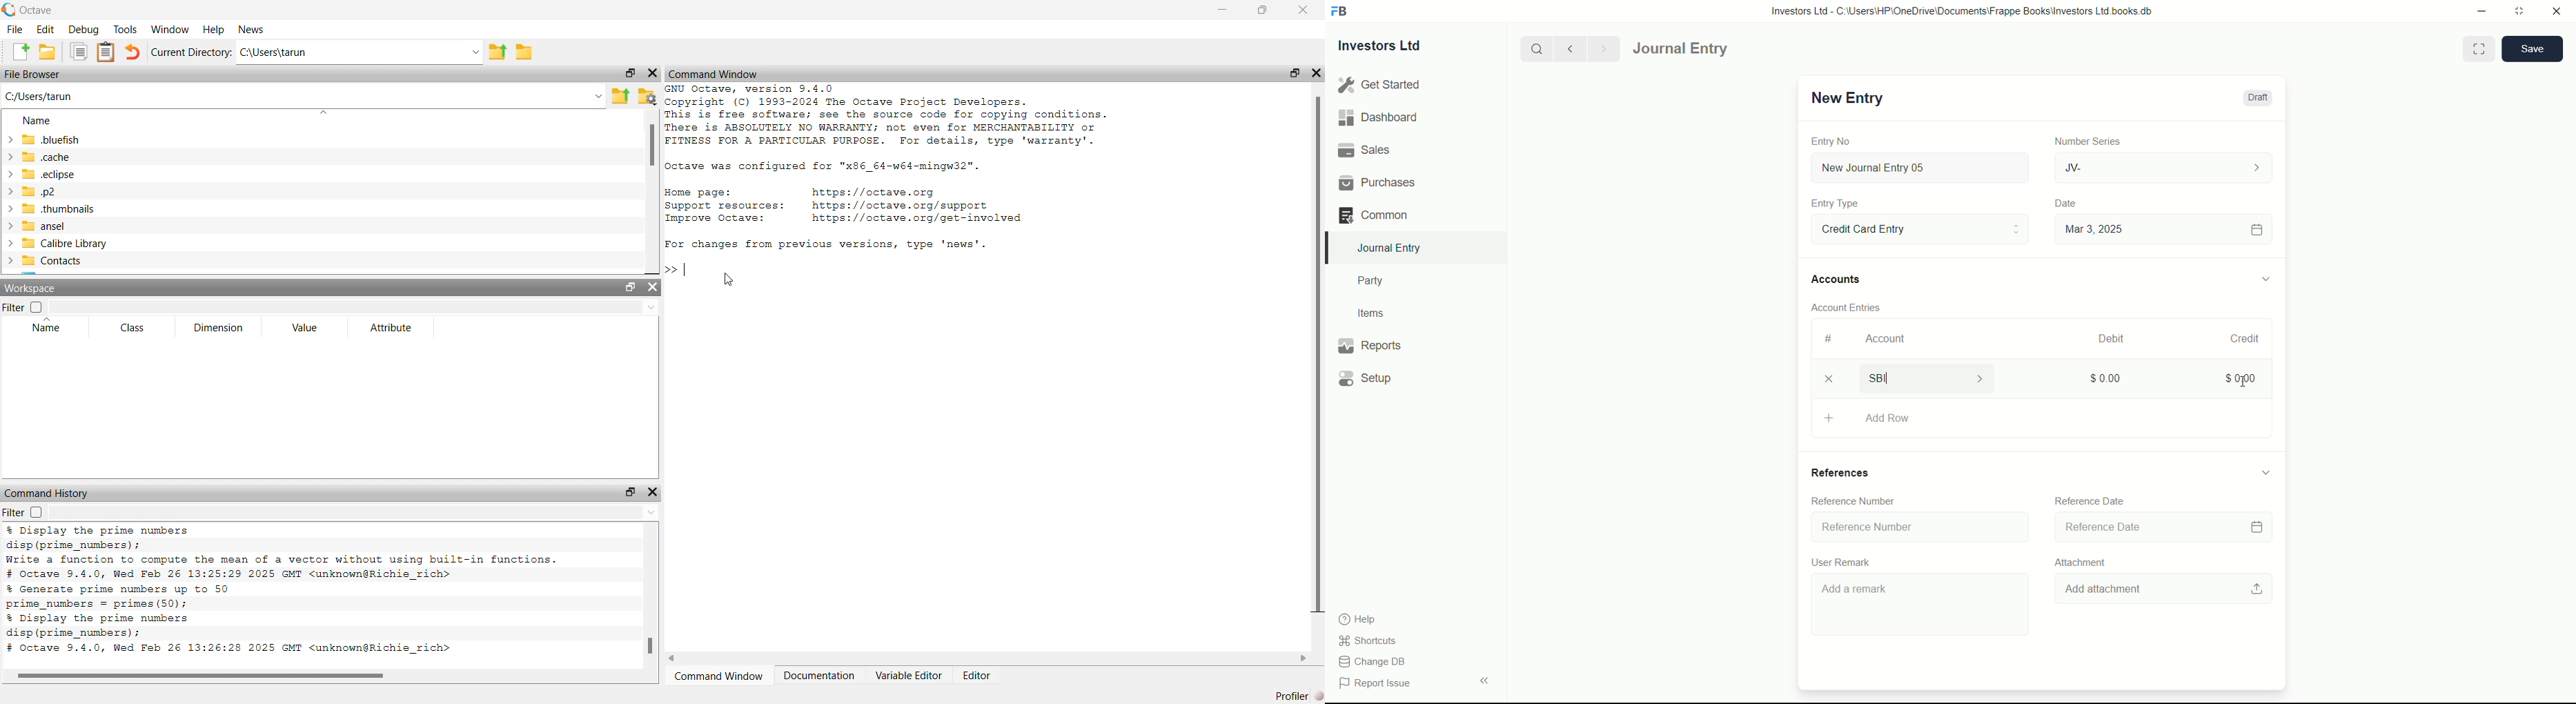 The width and height of the screenshot is (2576, 728). Describe the element at coordinates (620, 97) in the screenshot. I see `share folder` at that location.